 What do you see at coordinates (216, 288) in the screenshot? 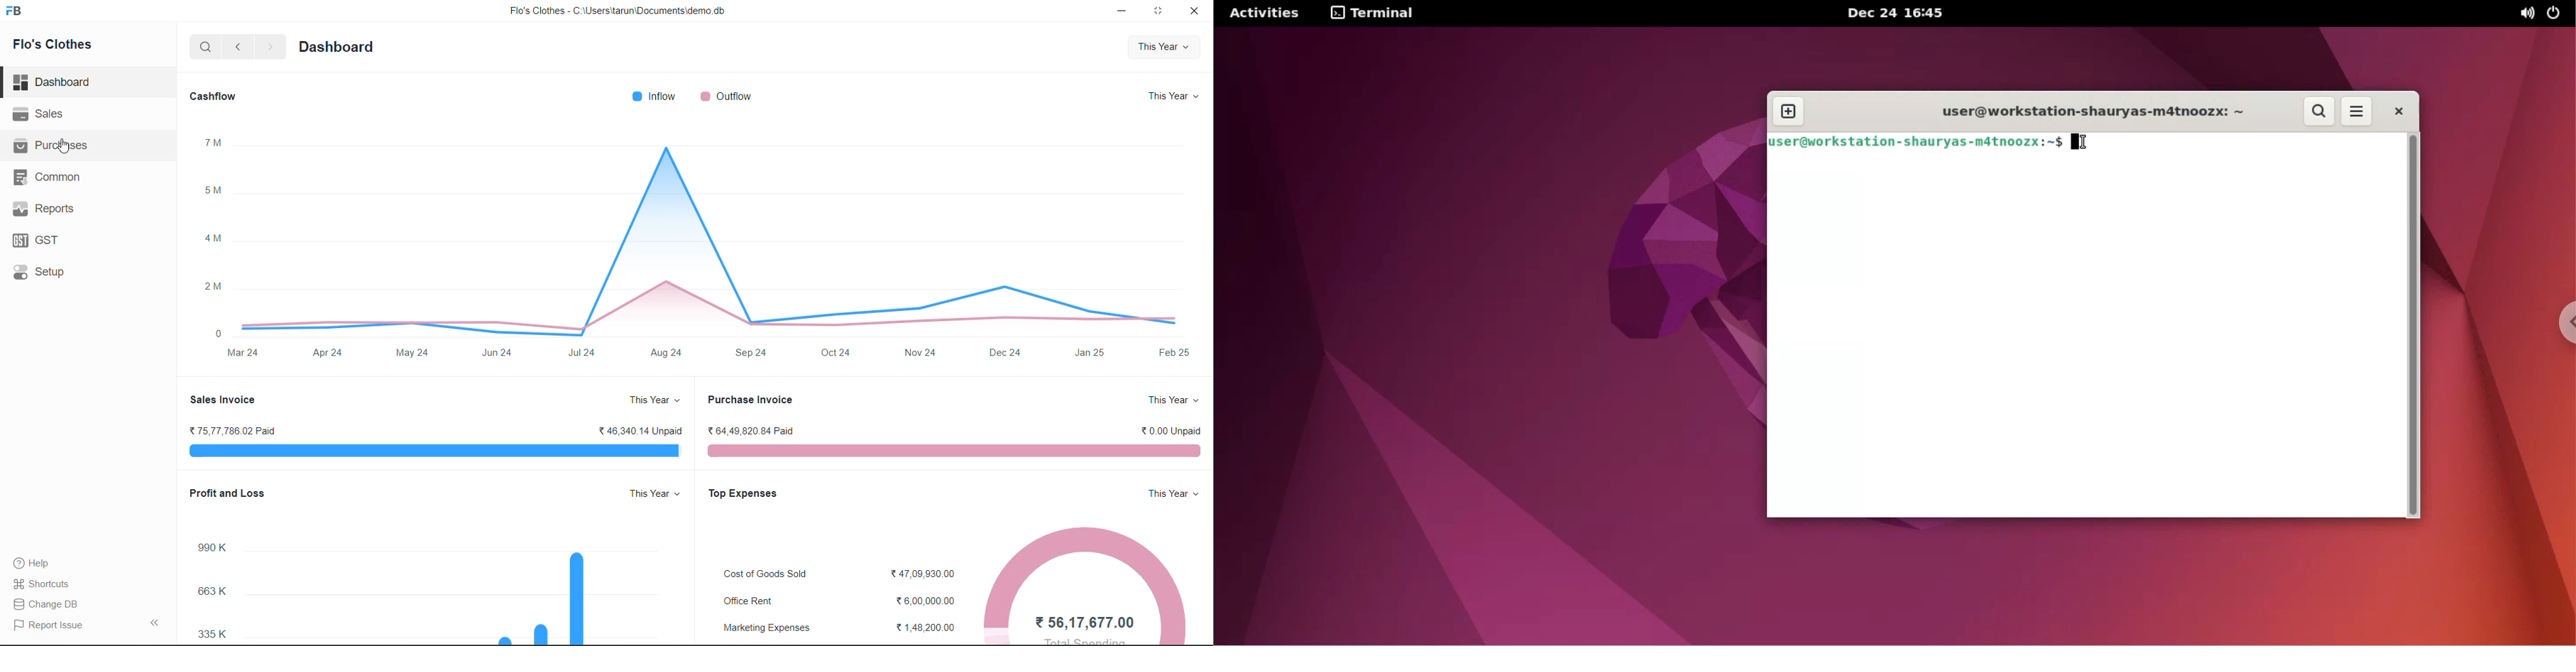
I see `2M` at bounding box center [216, 288].